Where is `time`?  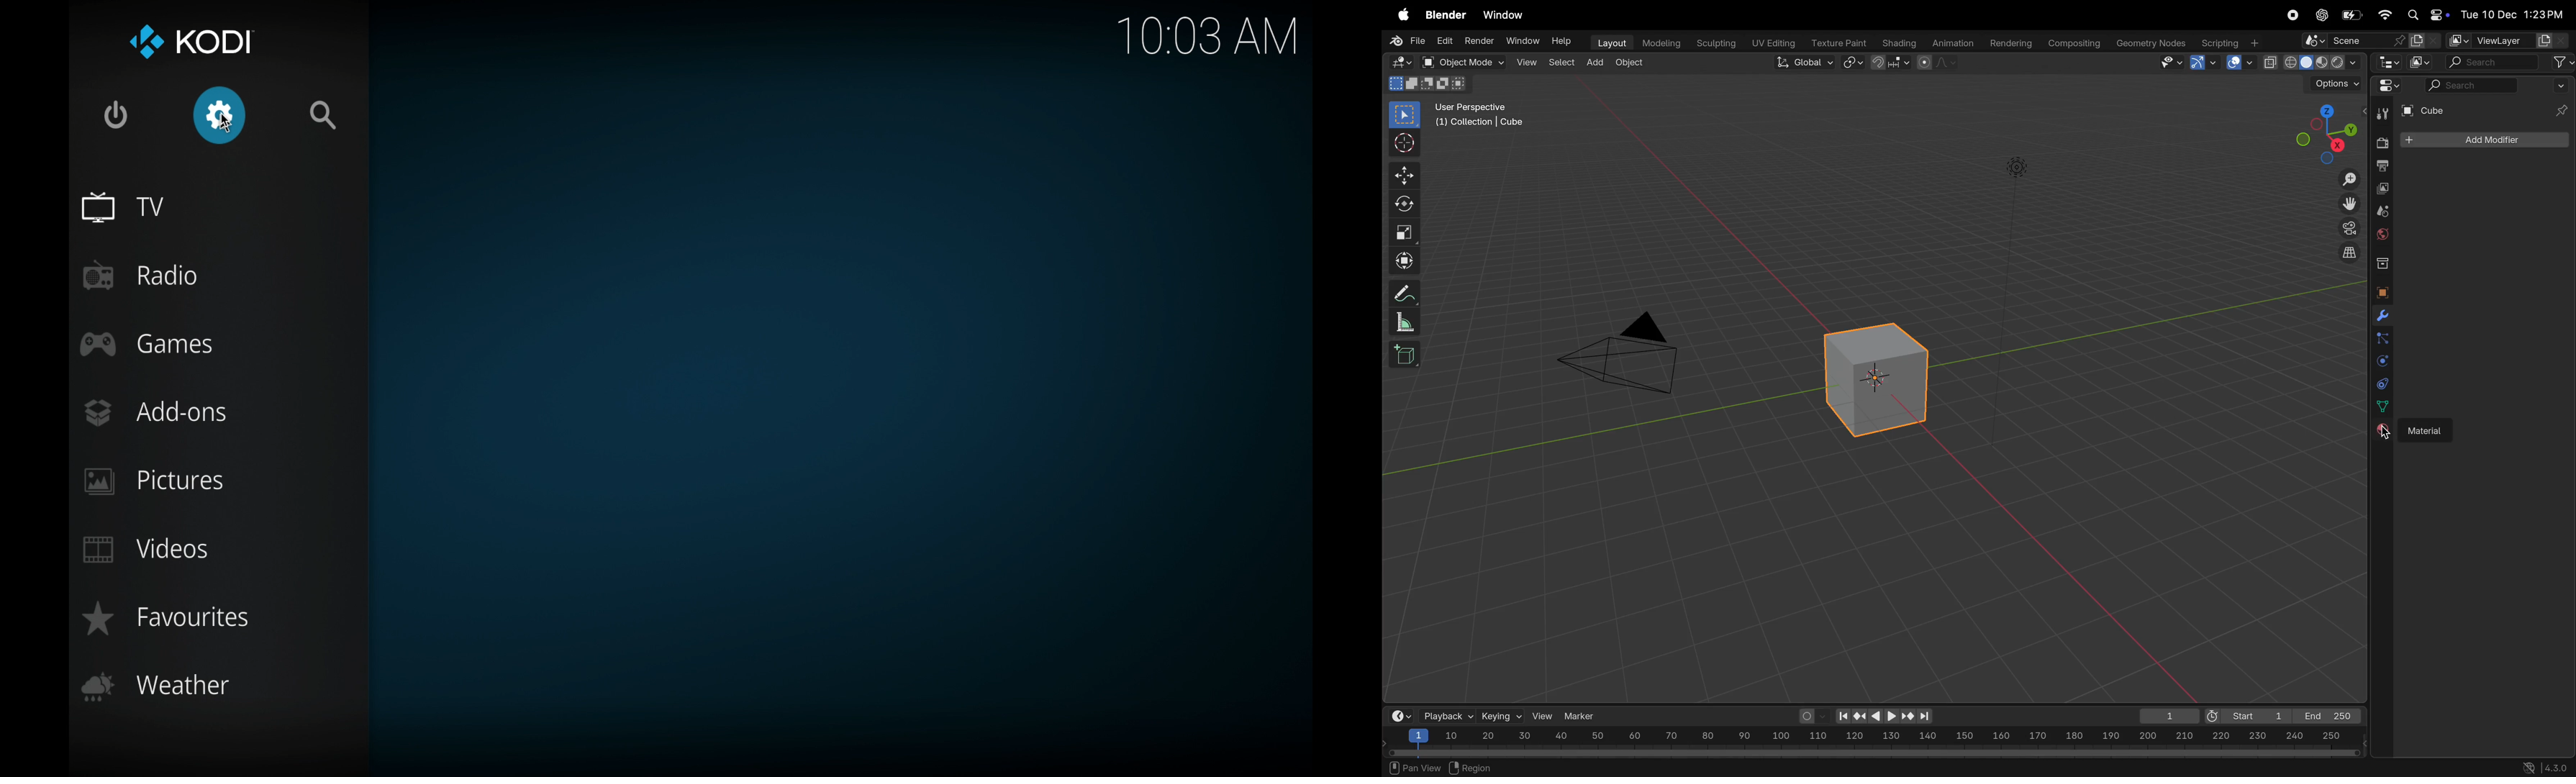 time is located at coordinates (1399, 715).